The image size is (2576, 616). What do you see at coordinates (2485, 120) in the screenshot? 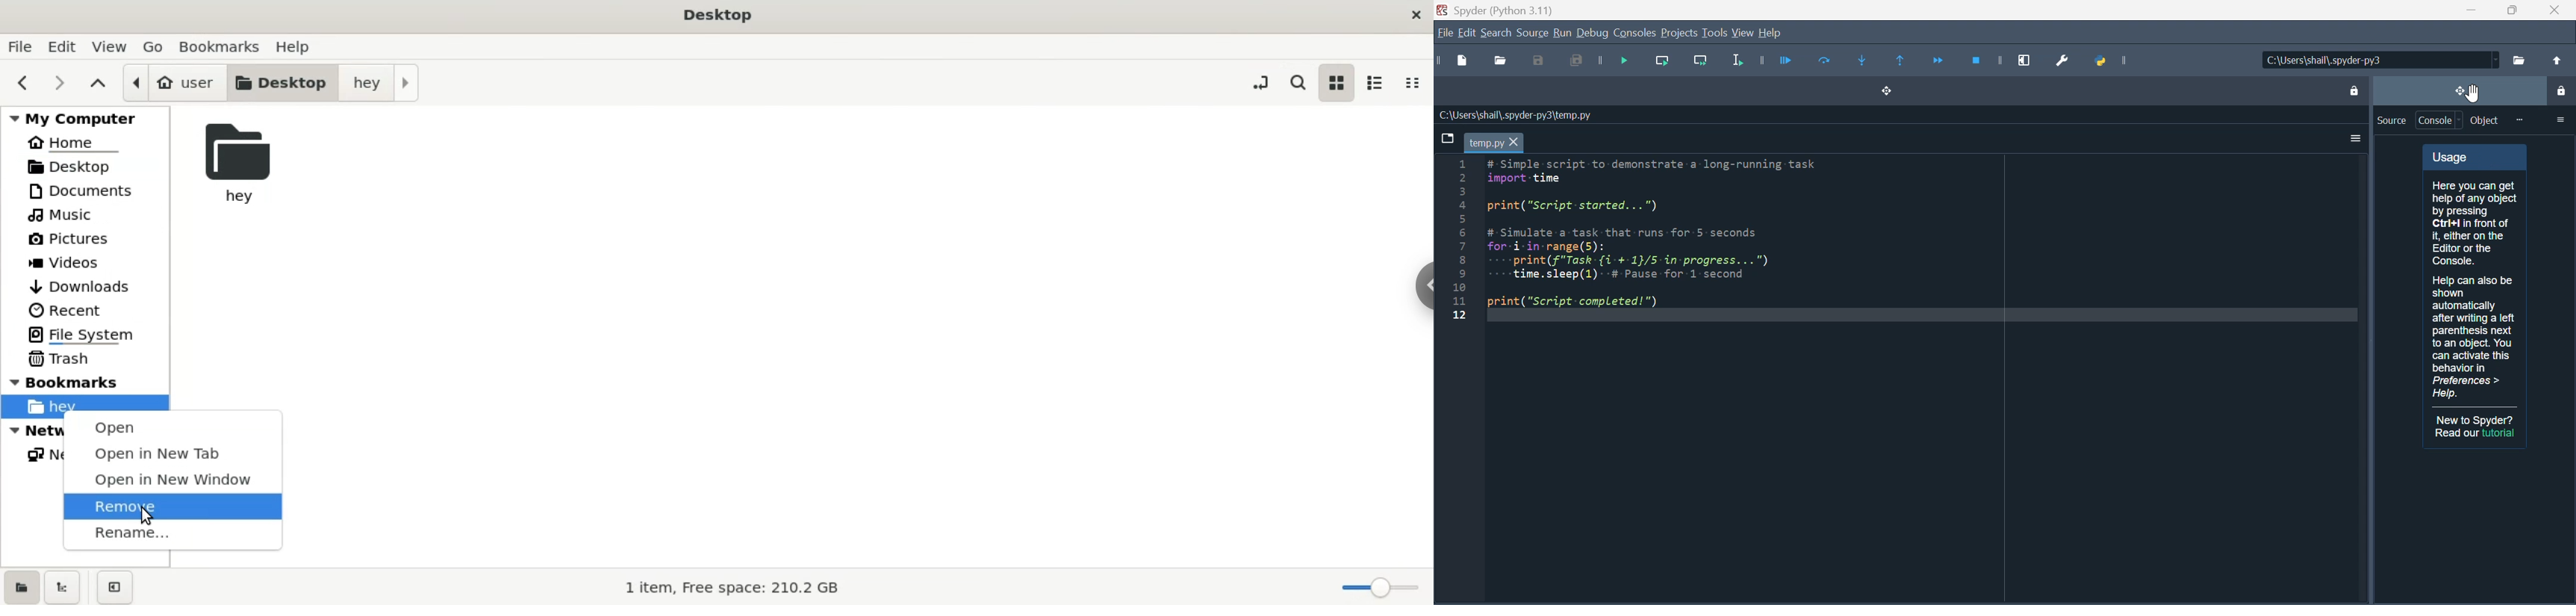
I see `Object` at bounding box center [2485, 120].